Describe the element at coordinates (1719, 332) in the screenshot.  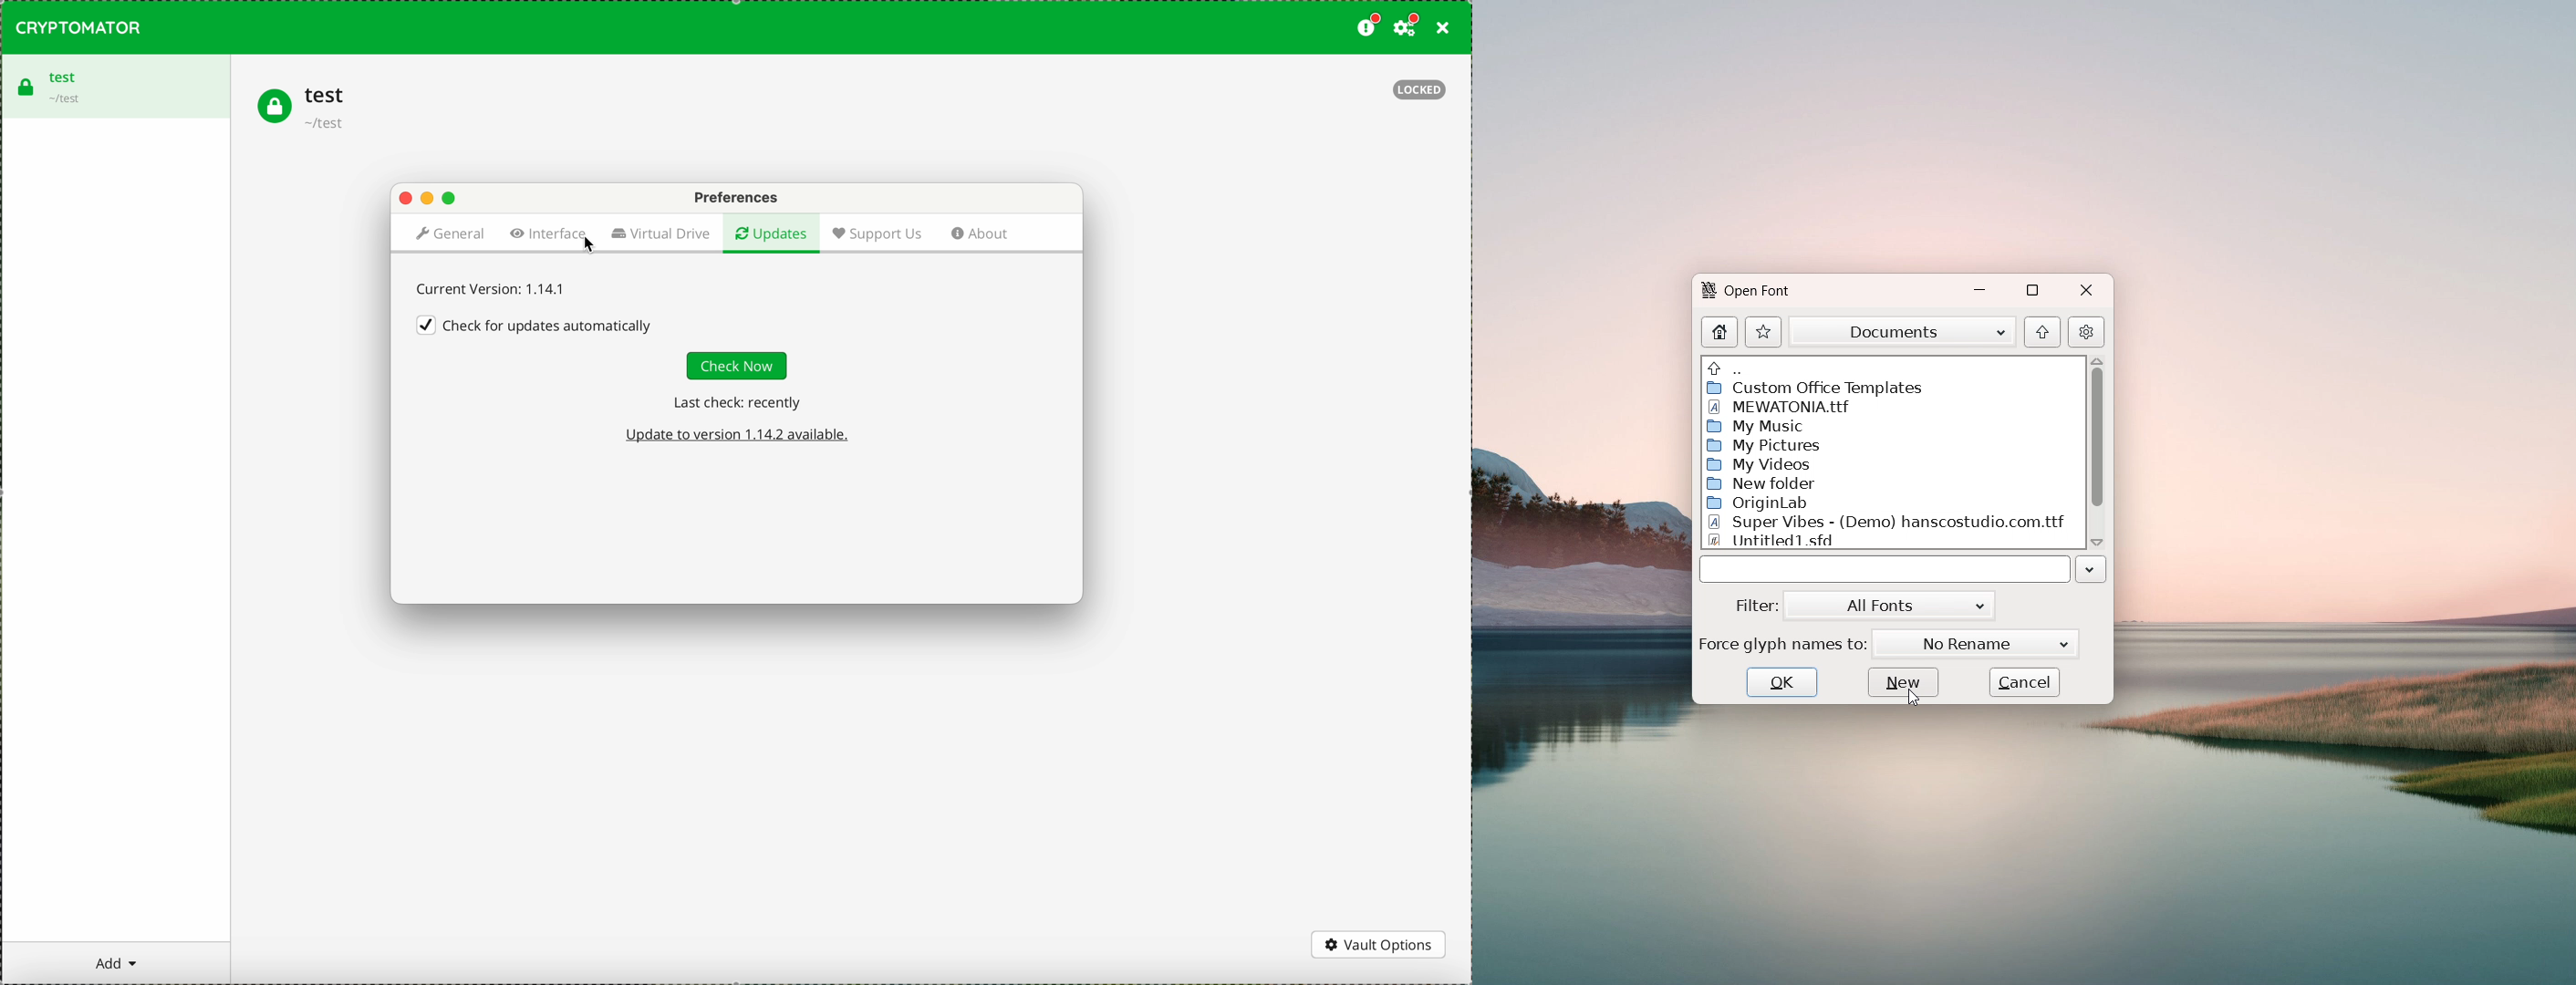
I see `home` at that location.